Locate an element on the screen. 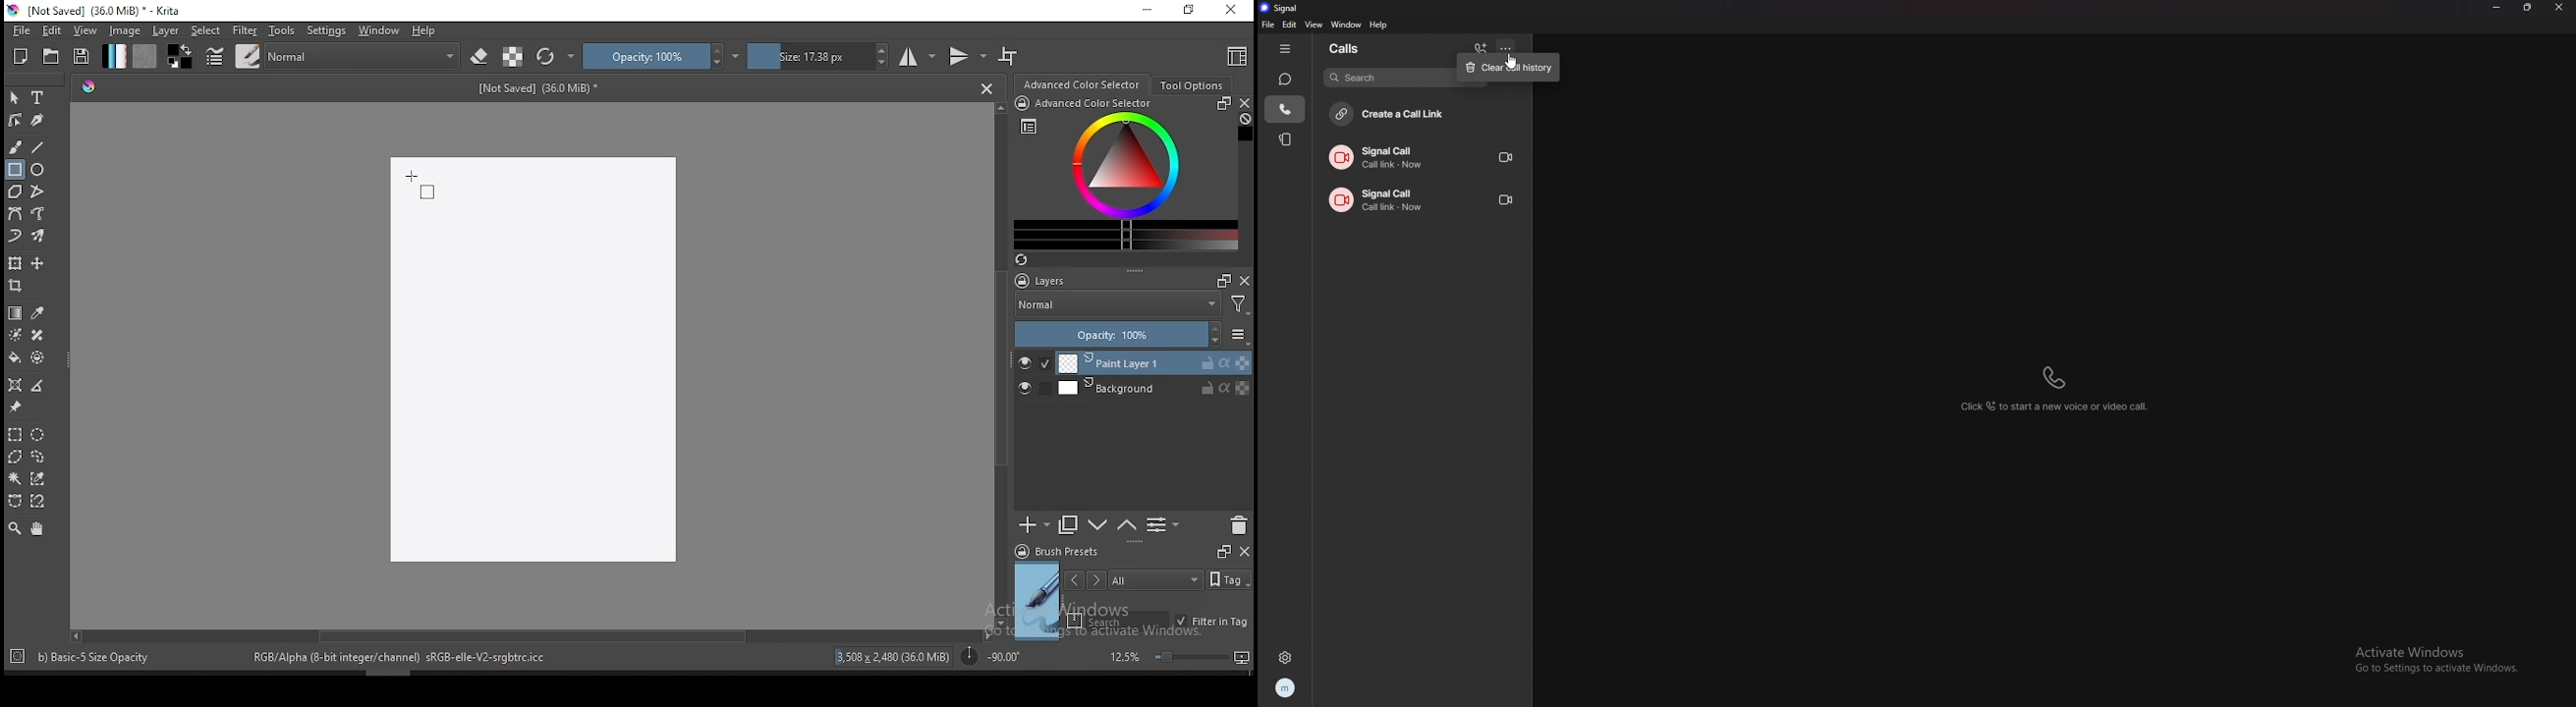 This screenshot has width=2576, height=728. smart patch tool is located at coordinates (37, 335).